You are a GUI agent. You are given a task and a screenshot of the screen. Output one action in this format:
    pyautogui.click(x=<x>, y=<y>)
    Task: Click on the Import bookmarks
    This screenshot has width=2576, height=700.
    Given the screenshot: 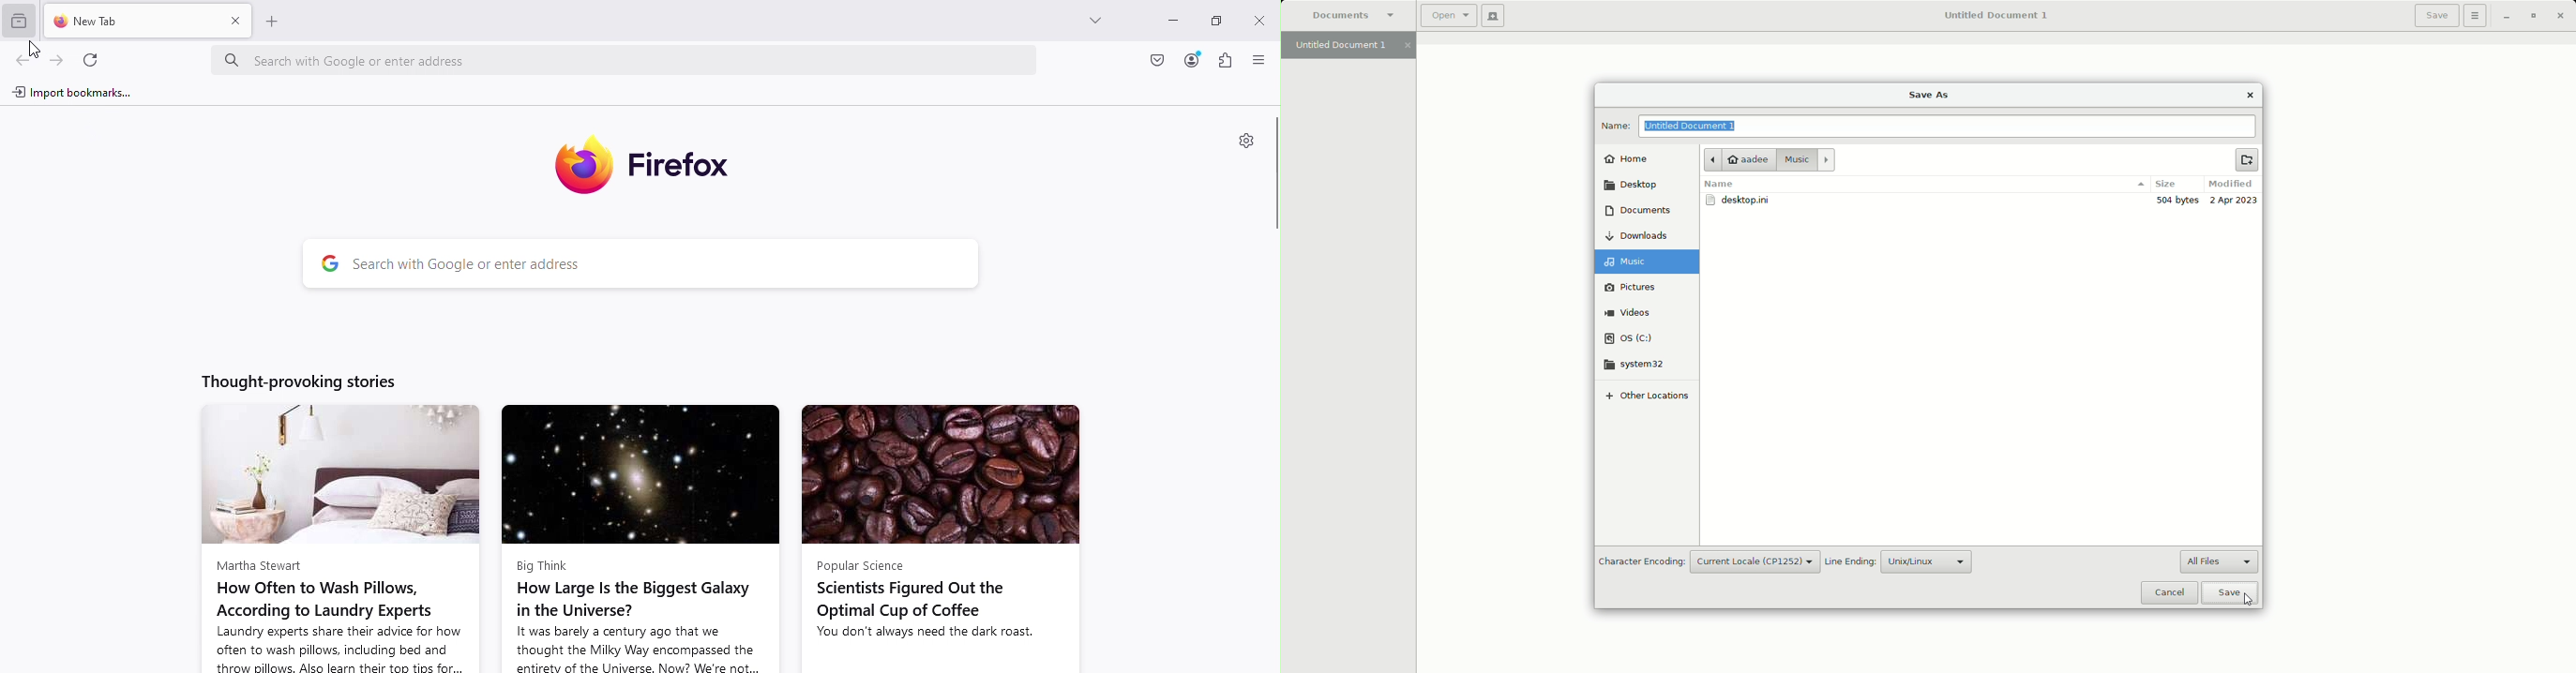 What is the action you would take?
    pyautogui.click(x=73, y=93)
    